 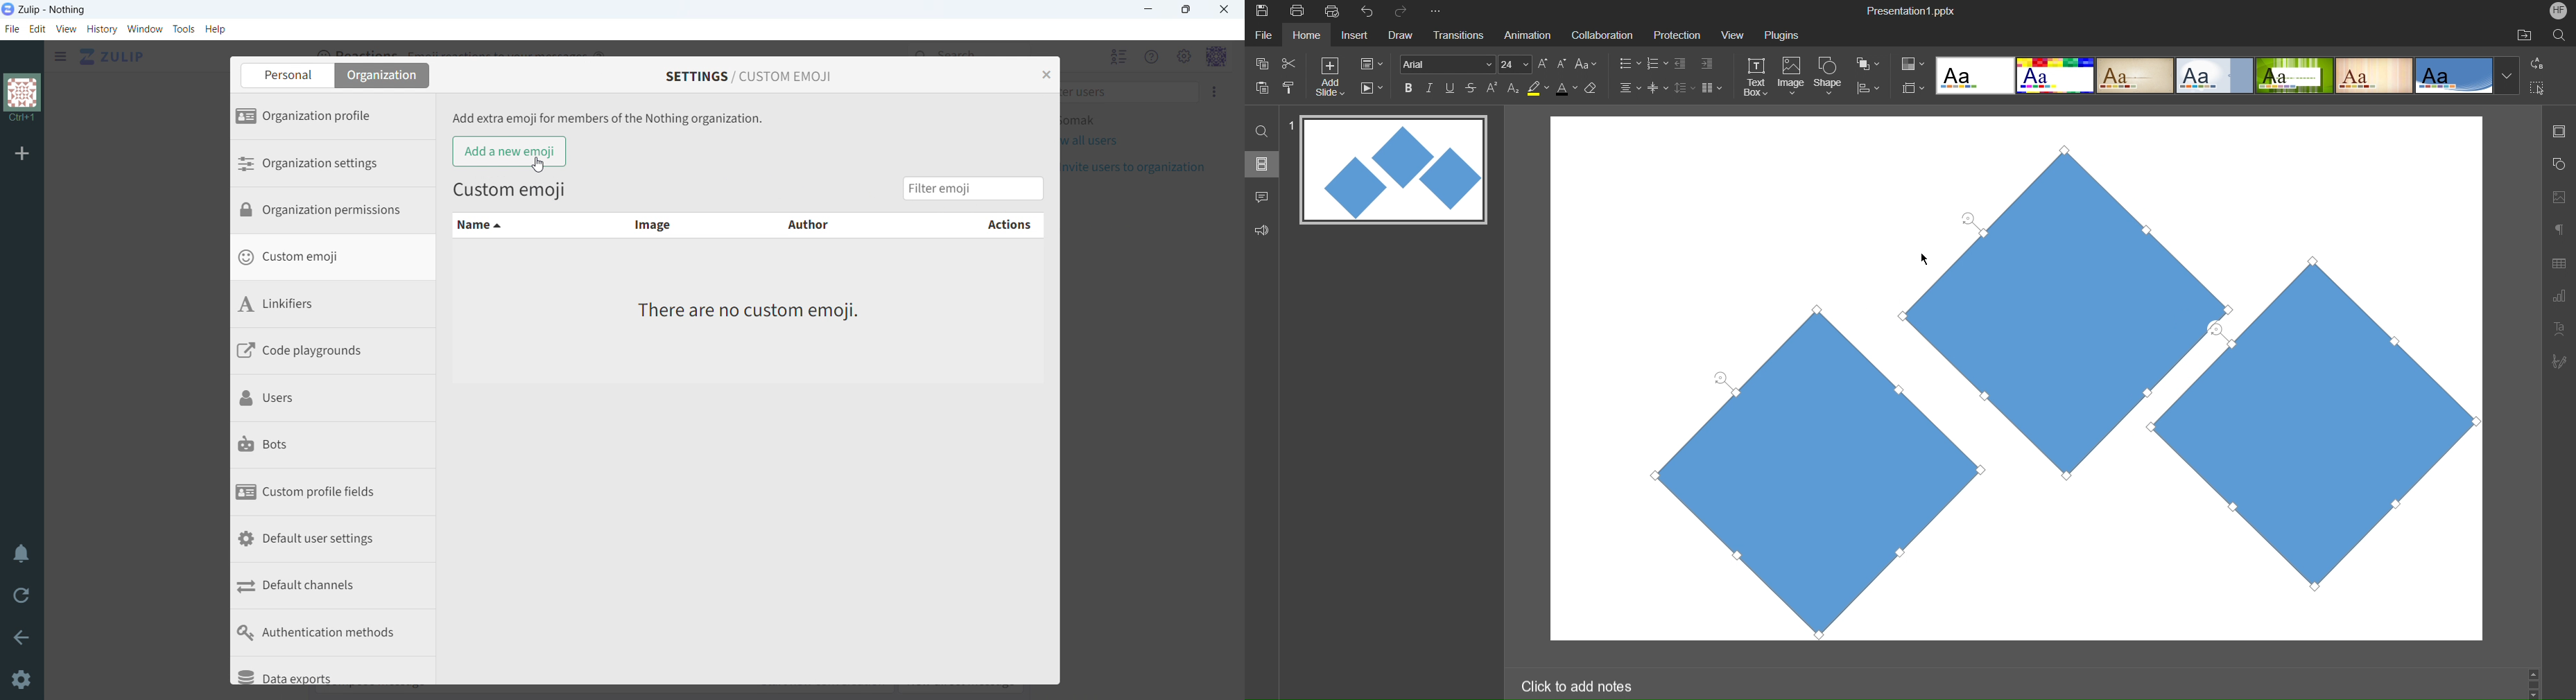 What do you see at coordinates (1587, 63) in the screenshot?
I see `Font Case Settings` at bounding box center [1587, 63].